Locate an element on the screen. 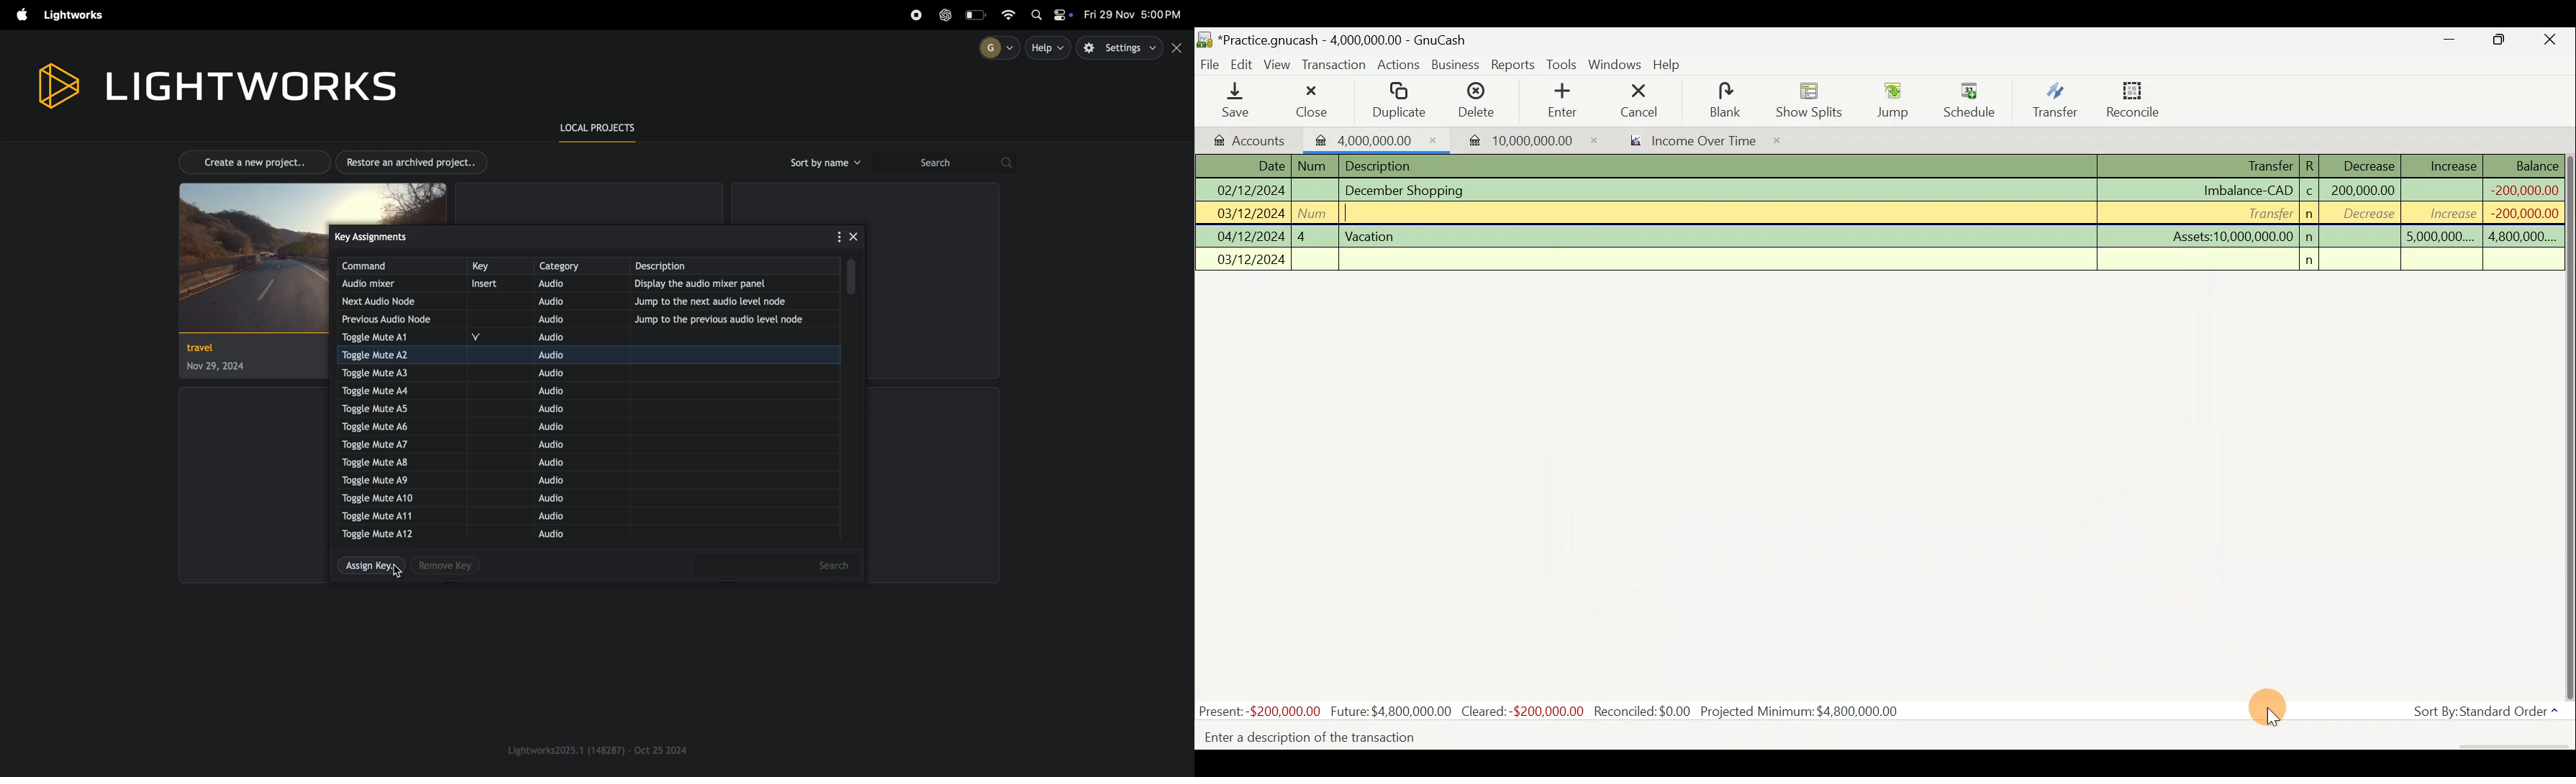 The height and width of the screenshot is (784, 2576). audio is located at coordinates (561, 391).